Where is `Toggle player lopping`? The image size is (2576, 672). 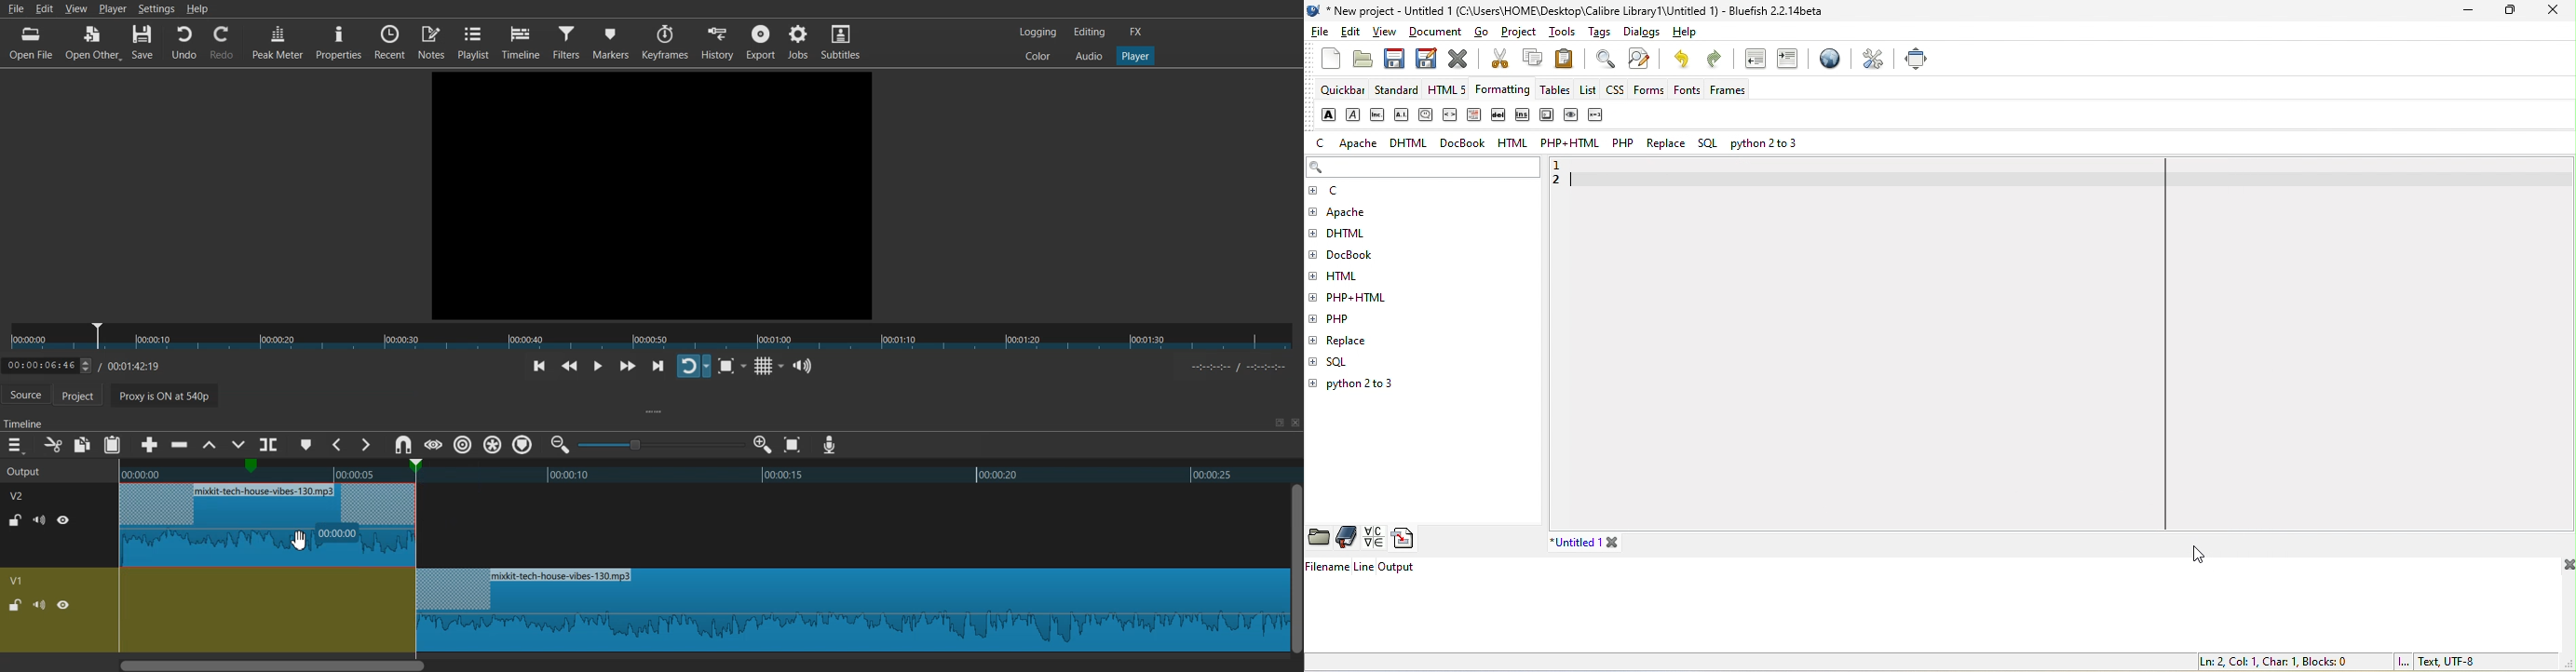 Toggle player lopping is located at coordinates (693, 366).